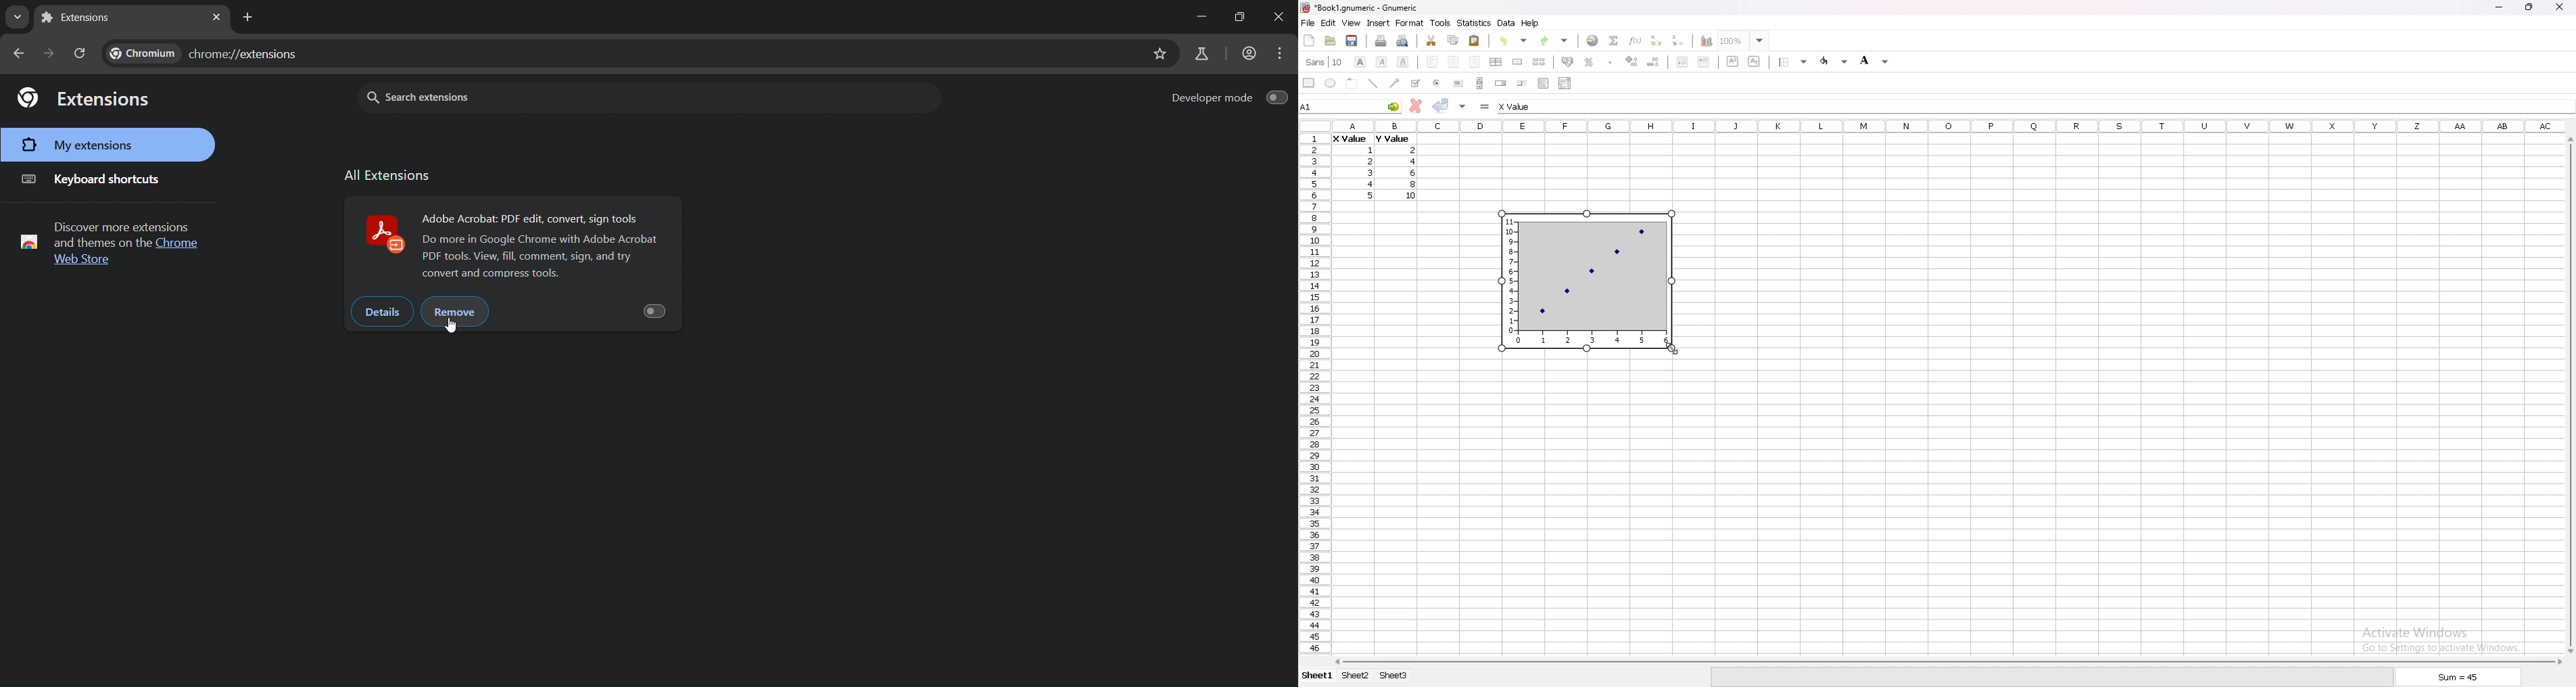  Describe the element at coordinates (1371, 150) in the screenshot. I see `value` at that location.